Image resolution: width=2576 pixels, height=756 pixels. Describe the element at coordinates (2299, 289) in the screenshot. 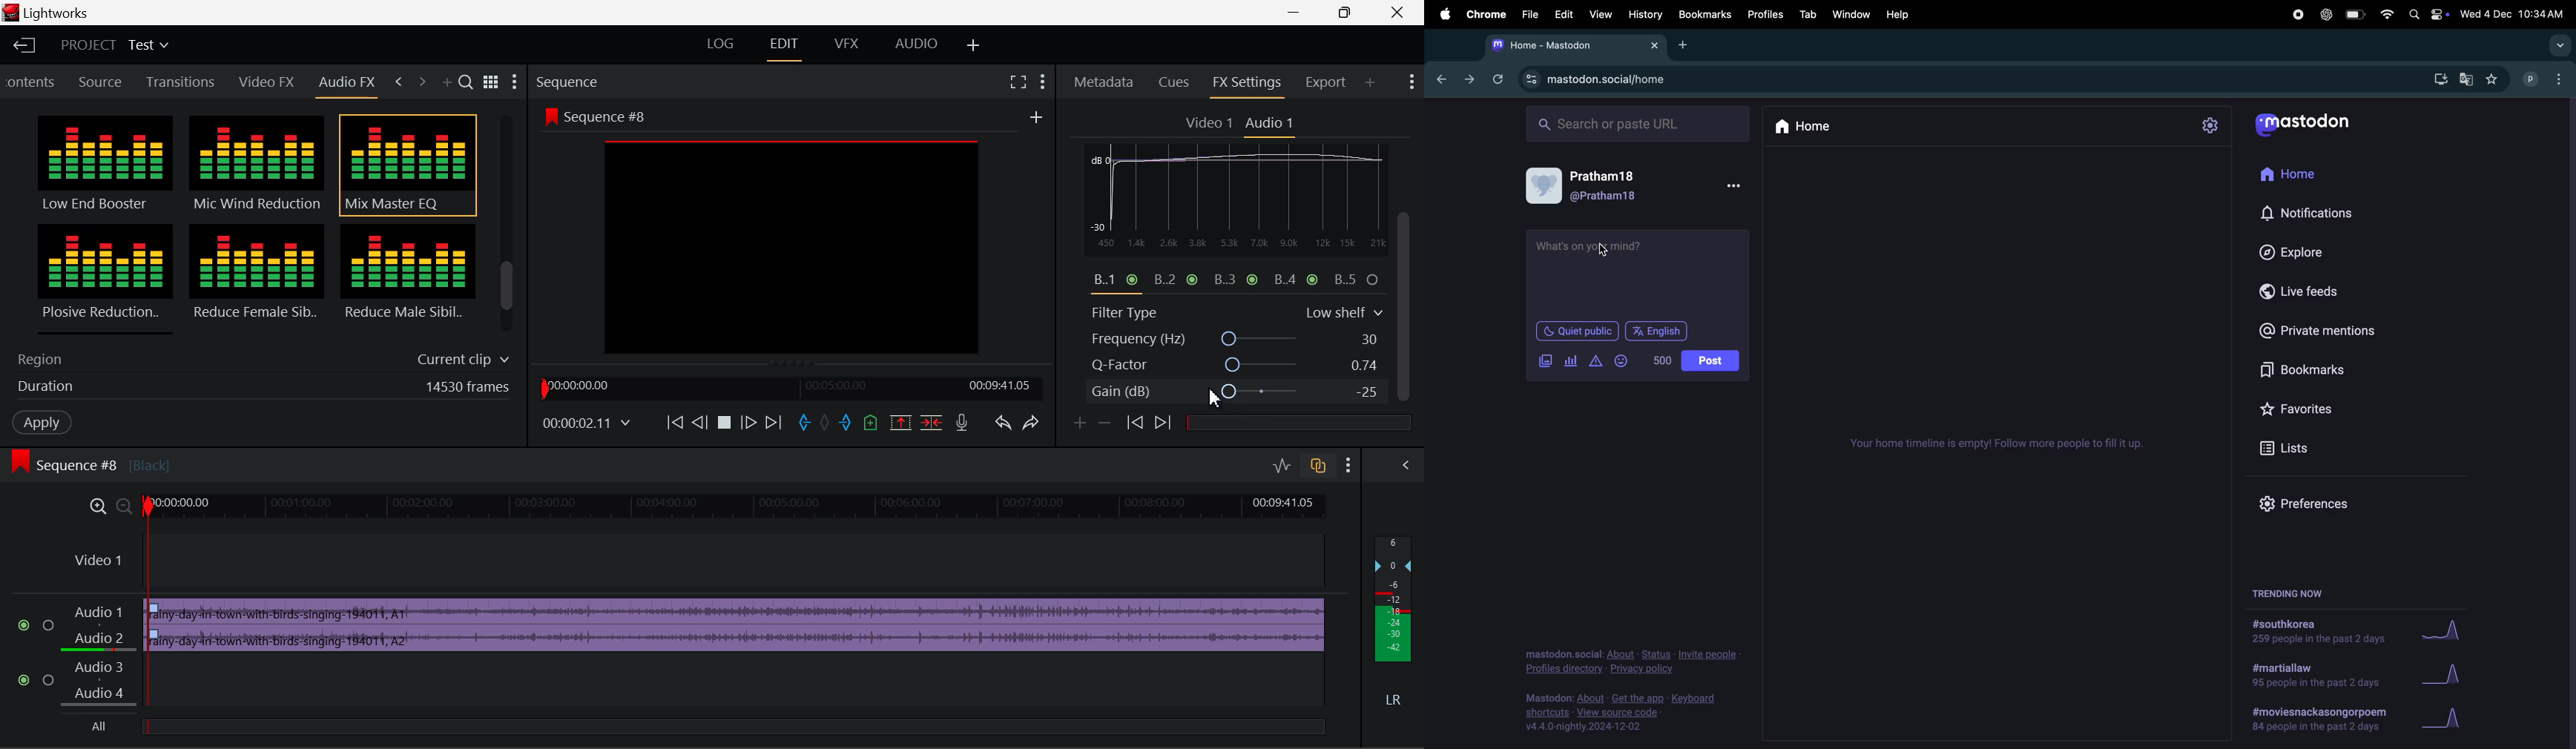

I see `Live feeds` at that location.